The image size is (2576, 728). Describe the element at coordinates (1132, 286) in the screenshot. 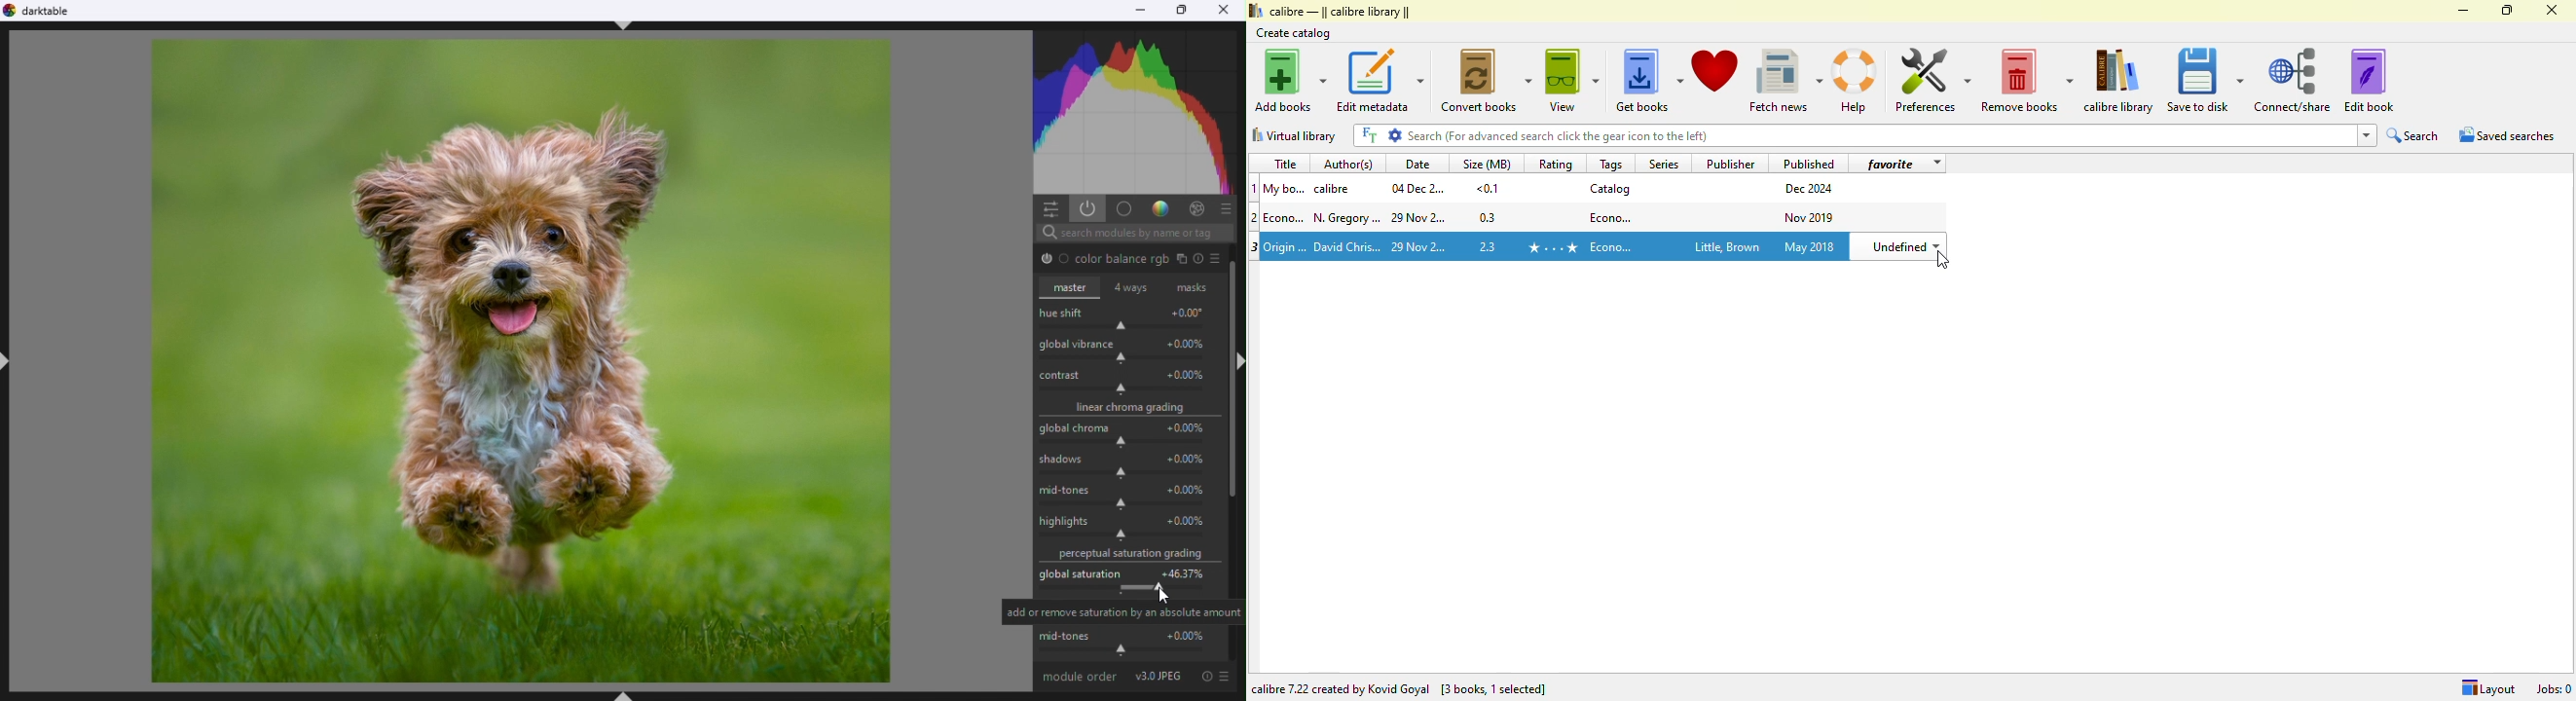

I see `4 ways` at that location.